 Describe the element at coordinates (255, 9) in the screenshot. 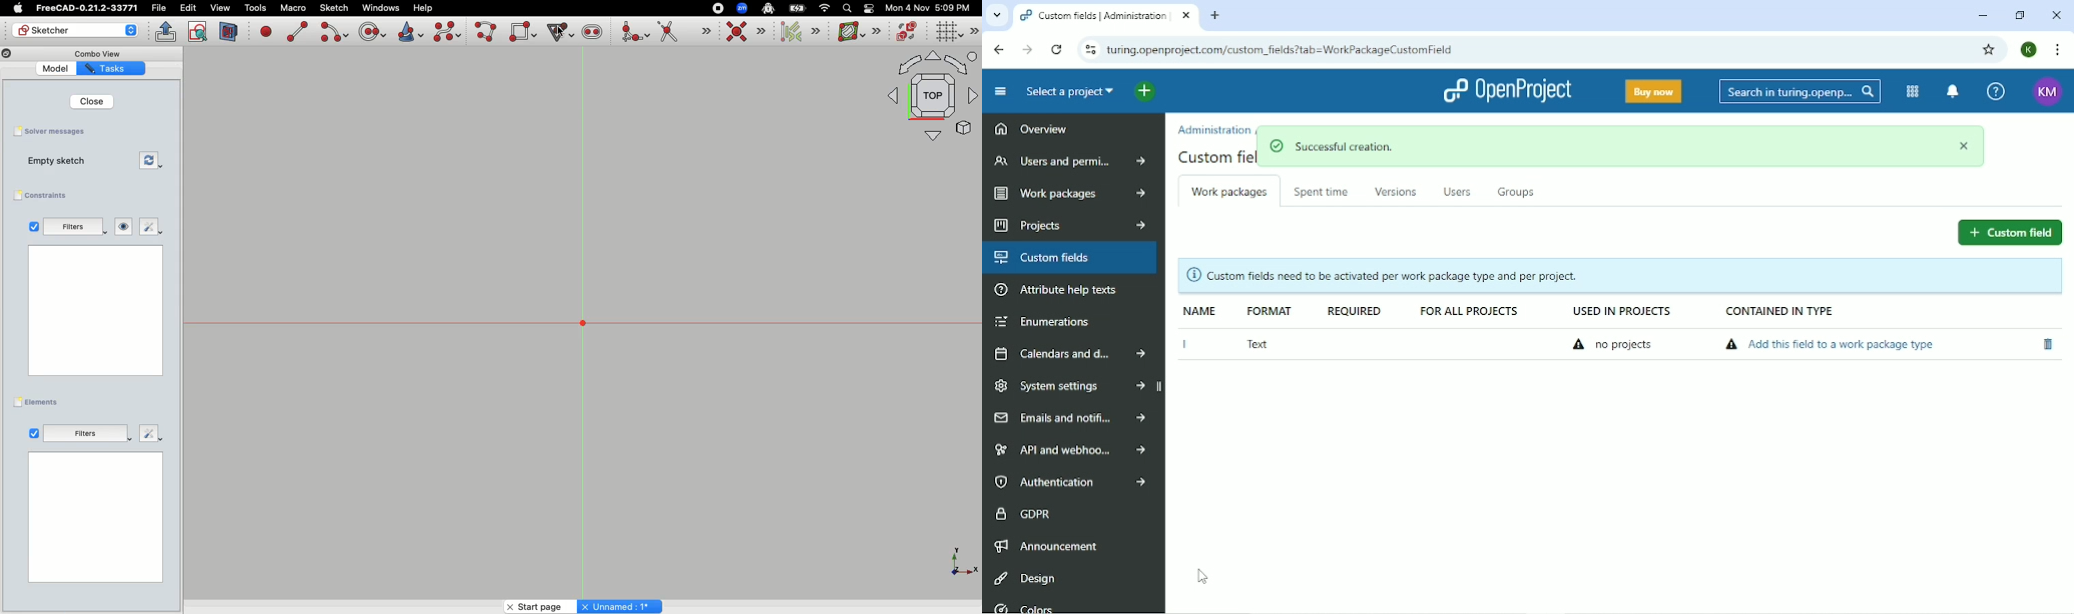

I see `Tools` at that location.